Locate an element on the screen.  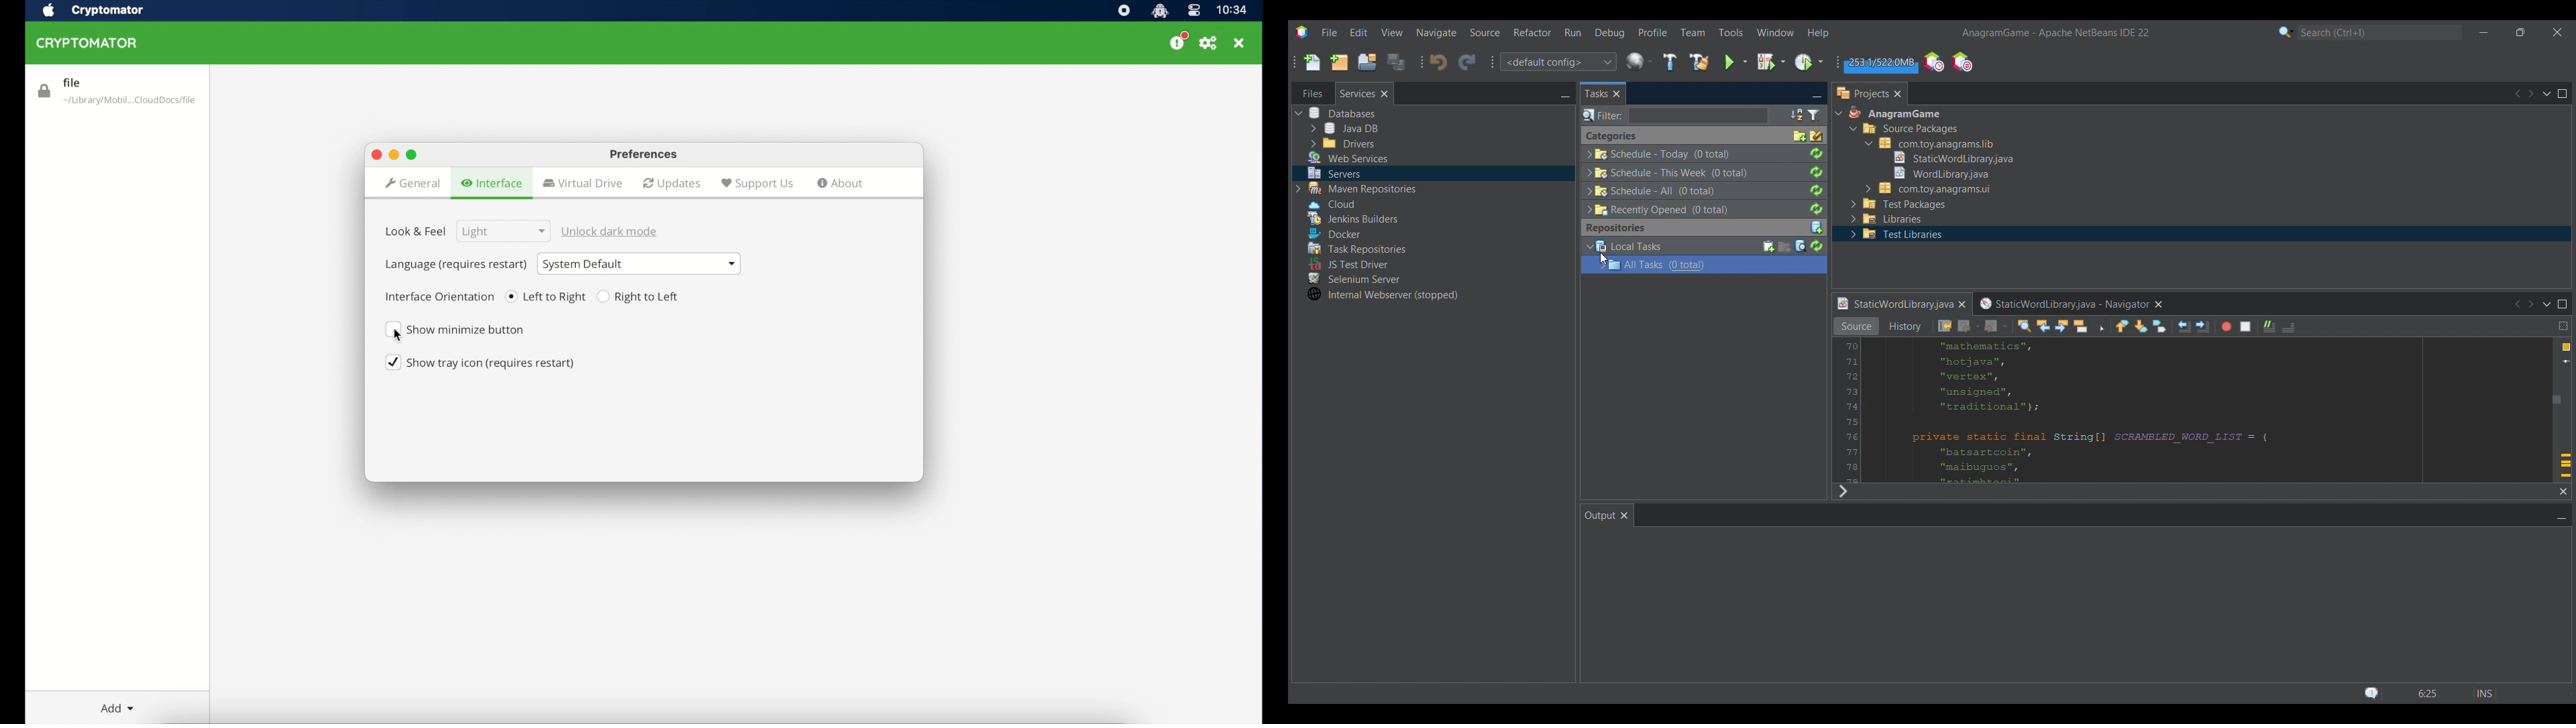
preferences is located at coordinates (1208, 44).